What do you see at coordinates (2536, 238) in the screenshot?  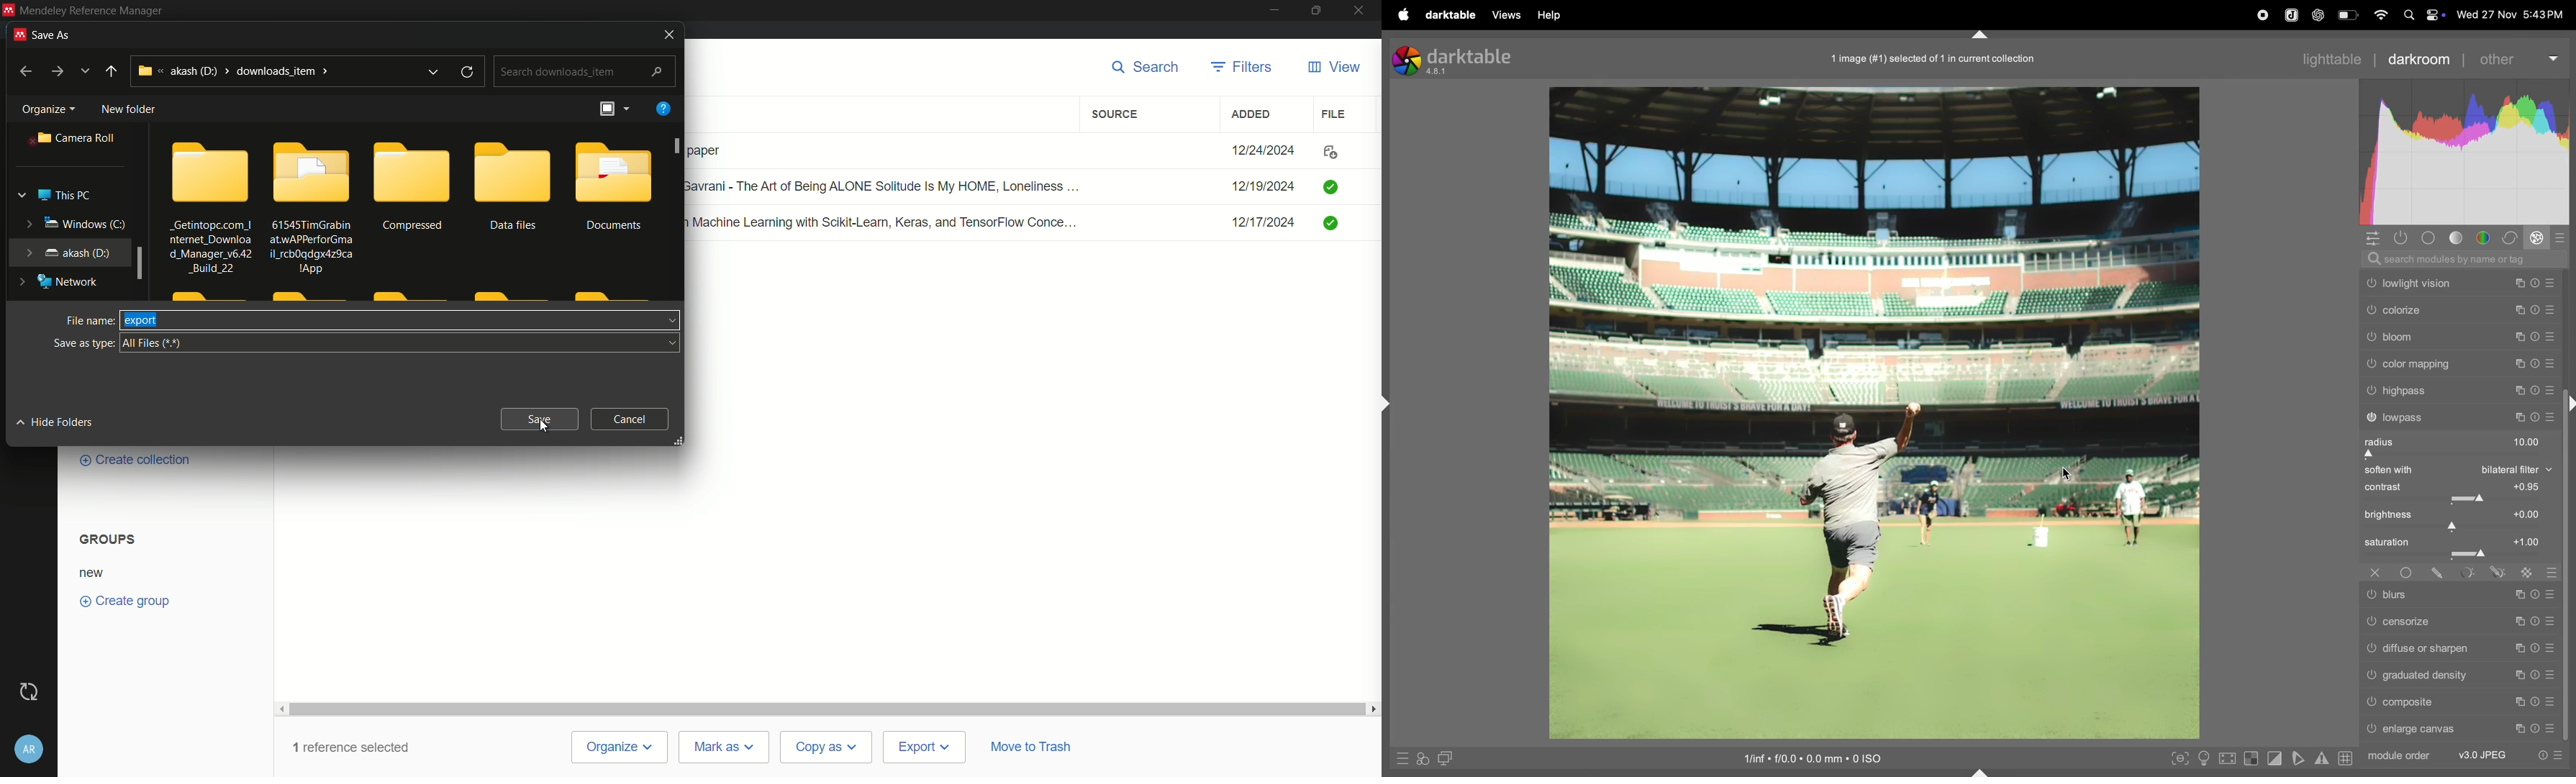 I see `effect` at bounding box center [2536, 238].